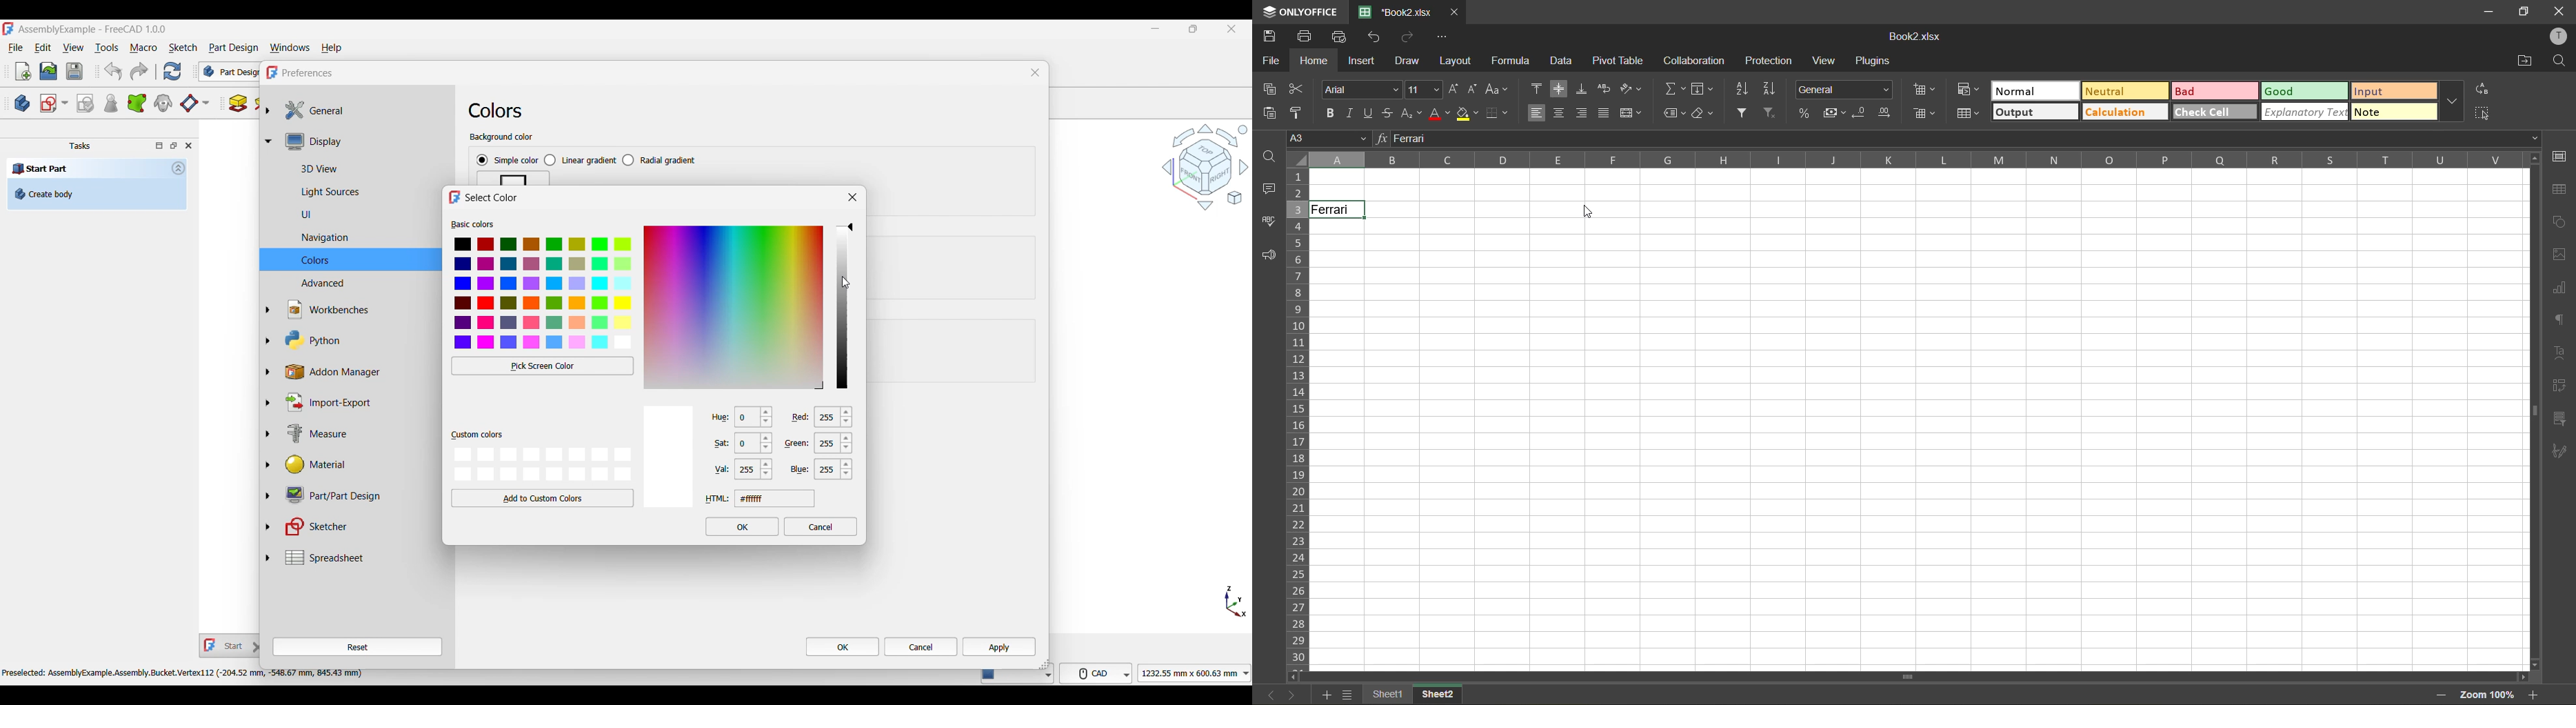 The image size is (2576, 728). Describe the element at coordinates (1467, 115) in the screenshot. I see `fill color` at that location.